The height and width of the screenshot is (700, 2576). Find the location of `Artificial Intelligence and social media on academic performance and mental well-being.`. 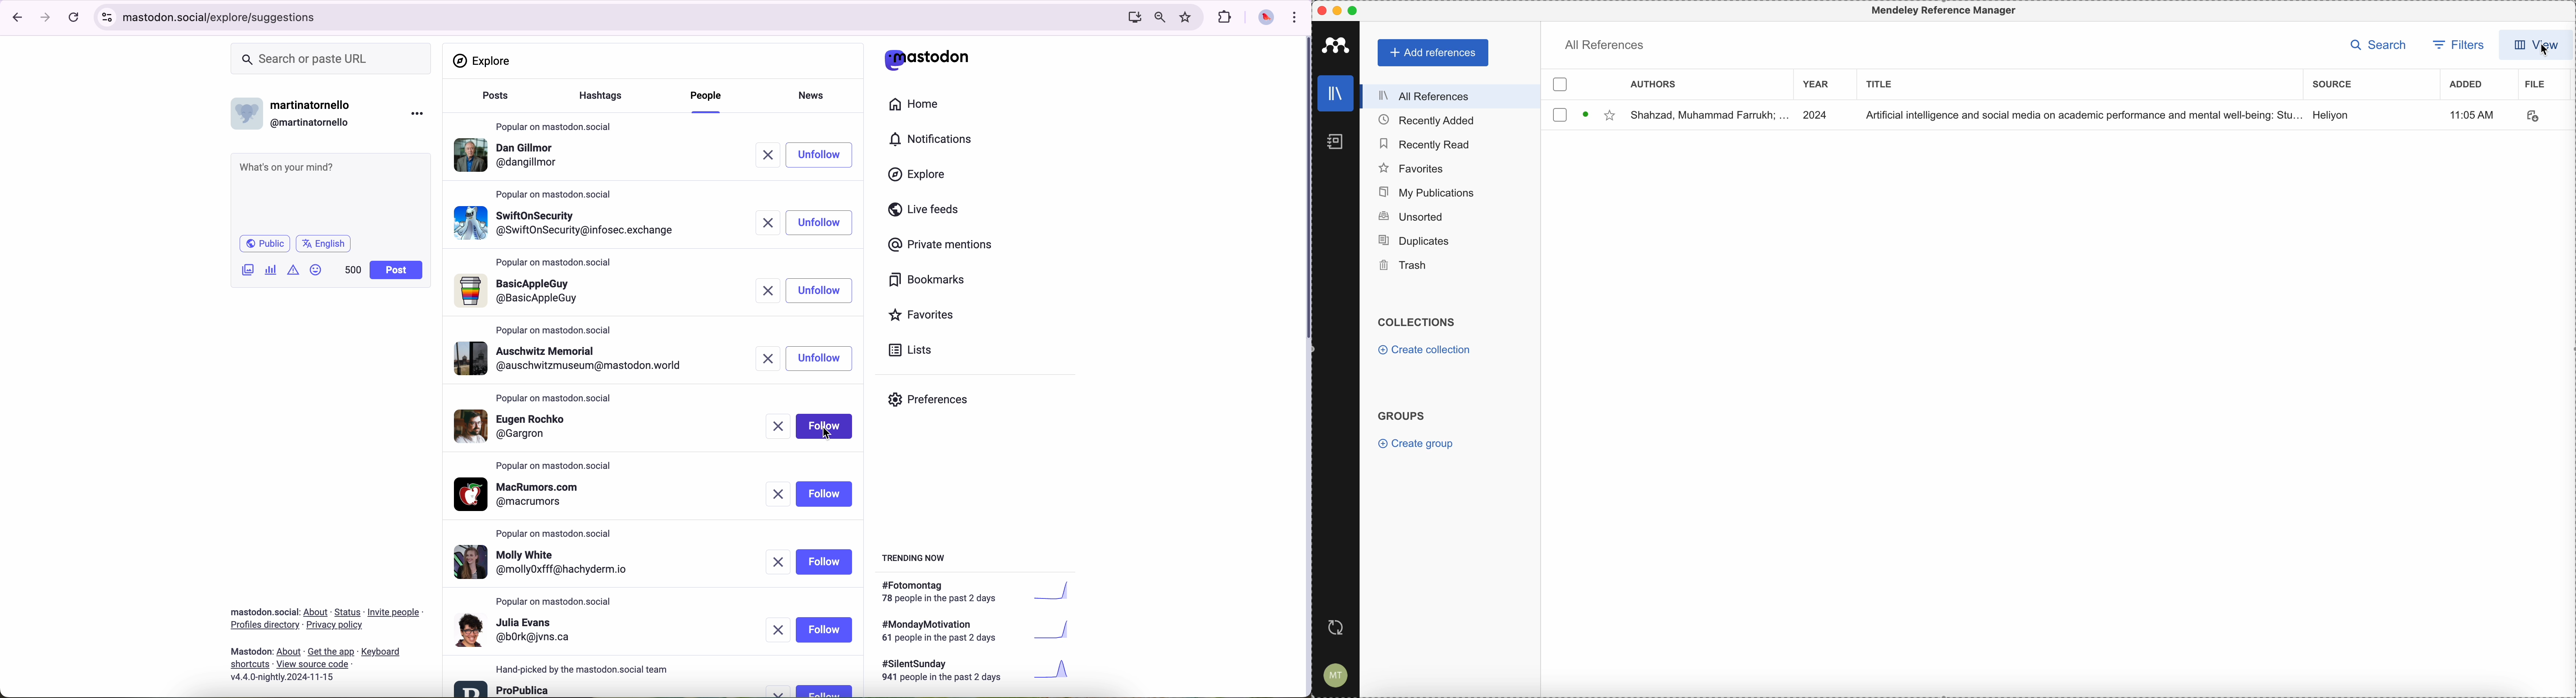

Artificial Intelligence and social media on academic performance and mental well-being. is located at coordinates (2082, 116).